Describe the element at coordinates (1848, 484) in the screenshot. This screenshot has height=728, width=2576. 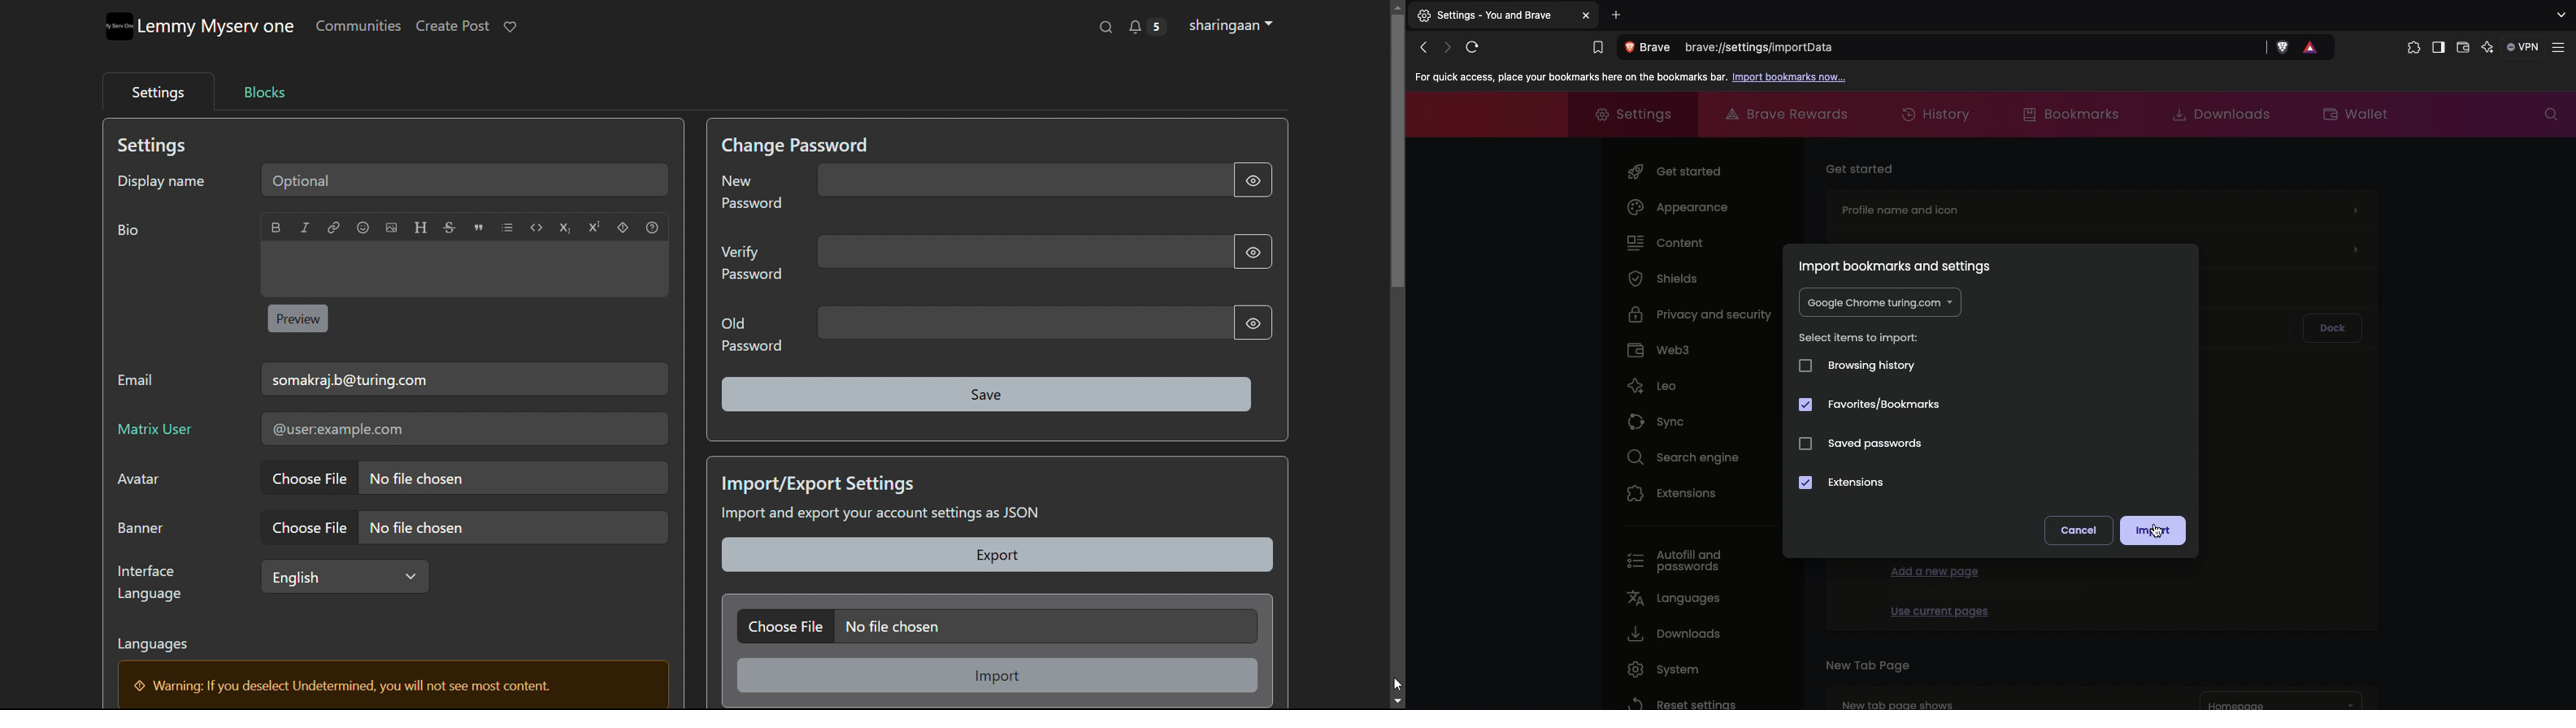
I see `Extensions` at that location.